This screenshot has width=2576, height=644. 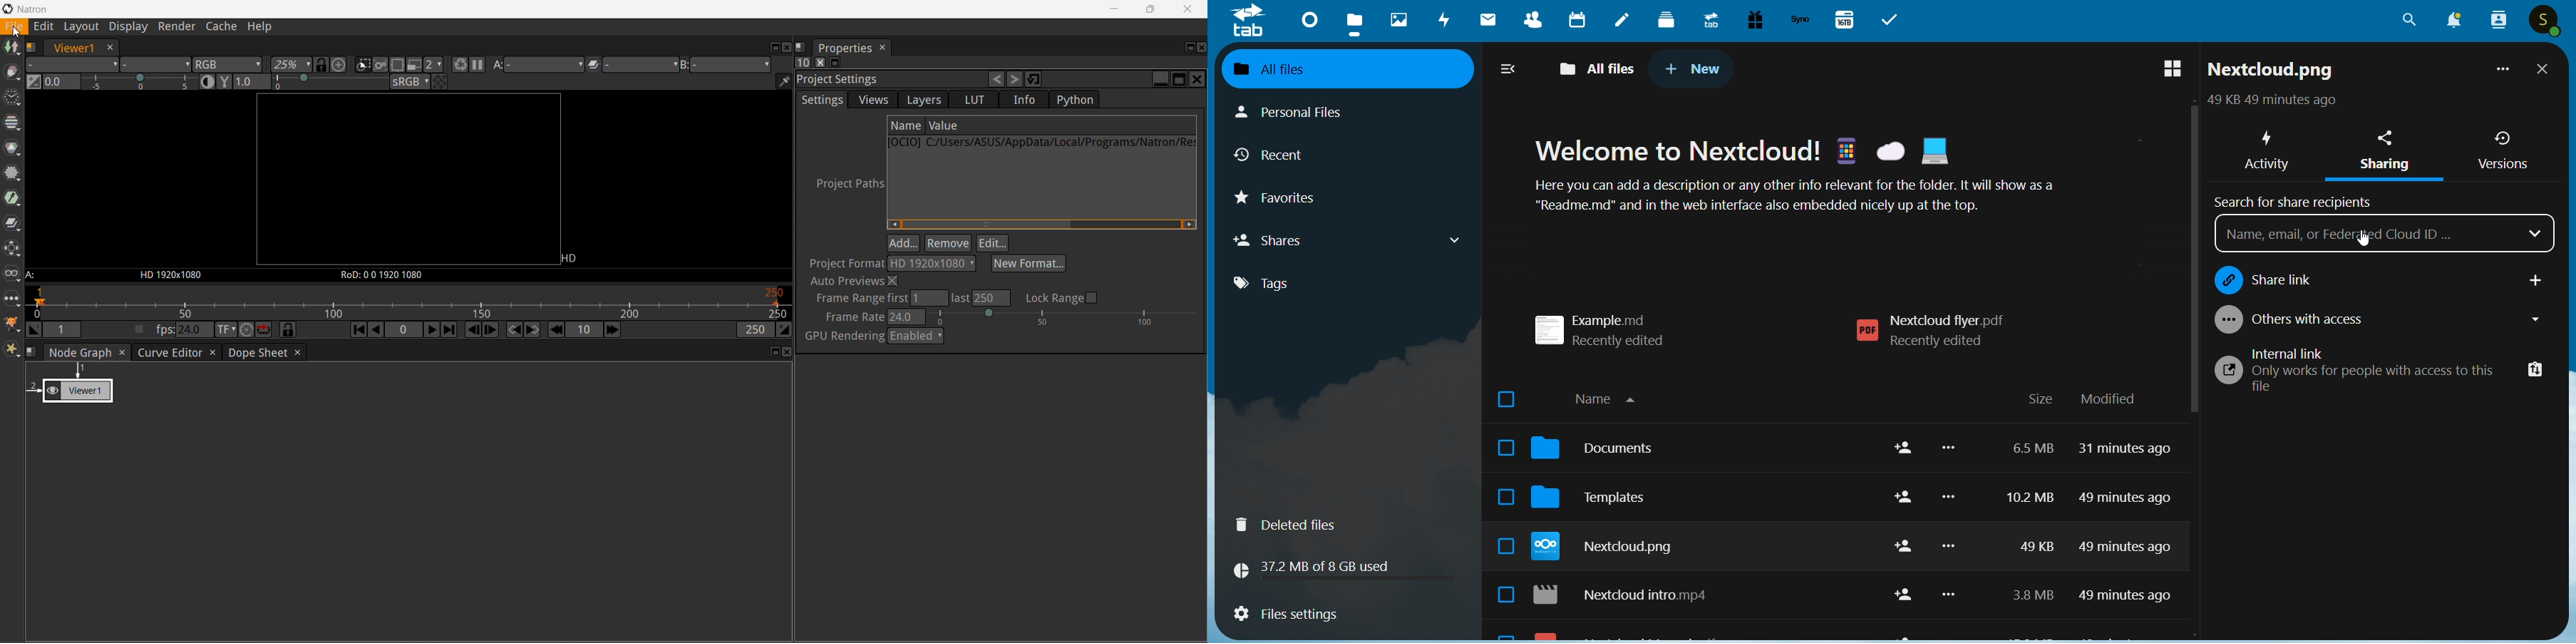 What do you see at coordinates (1304, 110) in the screenshot?
I see `personal files` at bounding box center [1304, 110].